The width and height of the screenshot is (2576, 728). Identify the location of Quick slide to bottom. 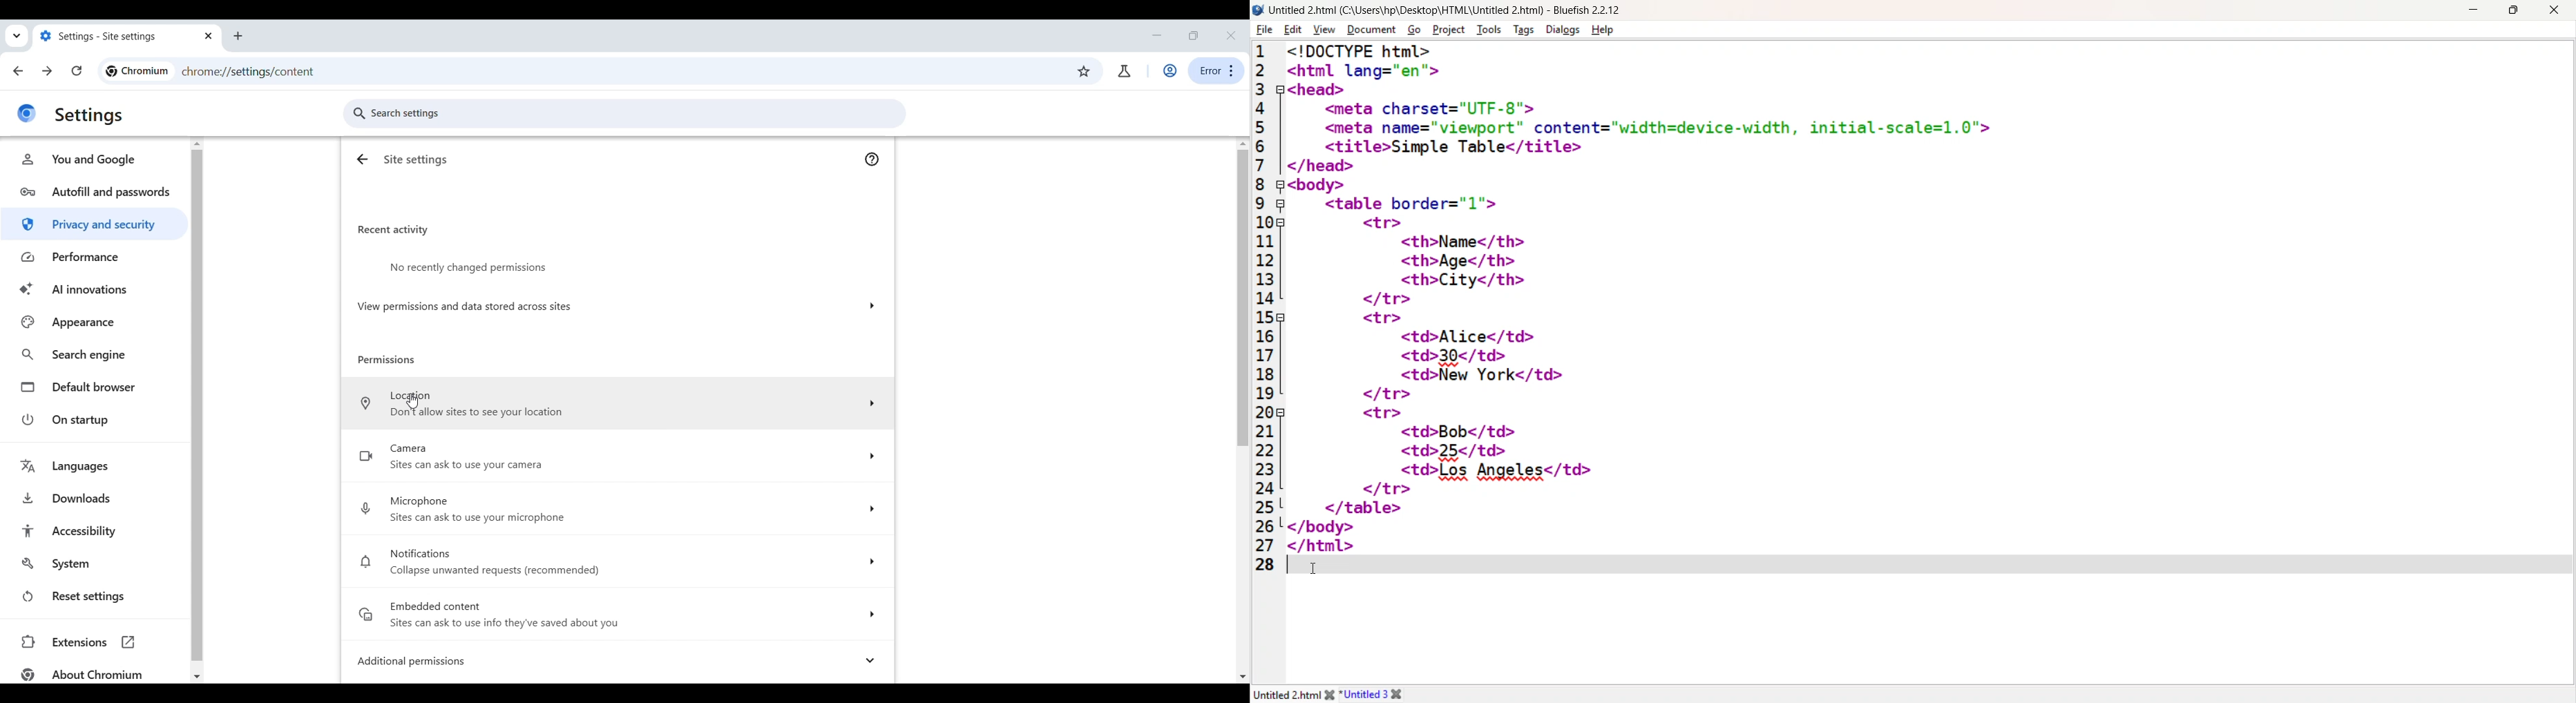
(197, 677).